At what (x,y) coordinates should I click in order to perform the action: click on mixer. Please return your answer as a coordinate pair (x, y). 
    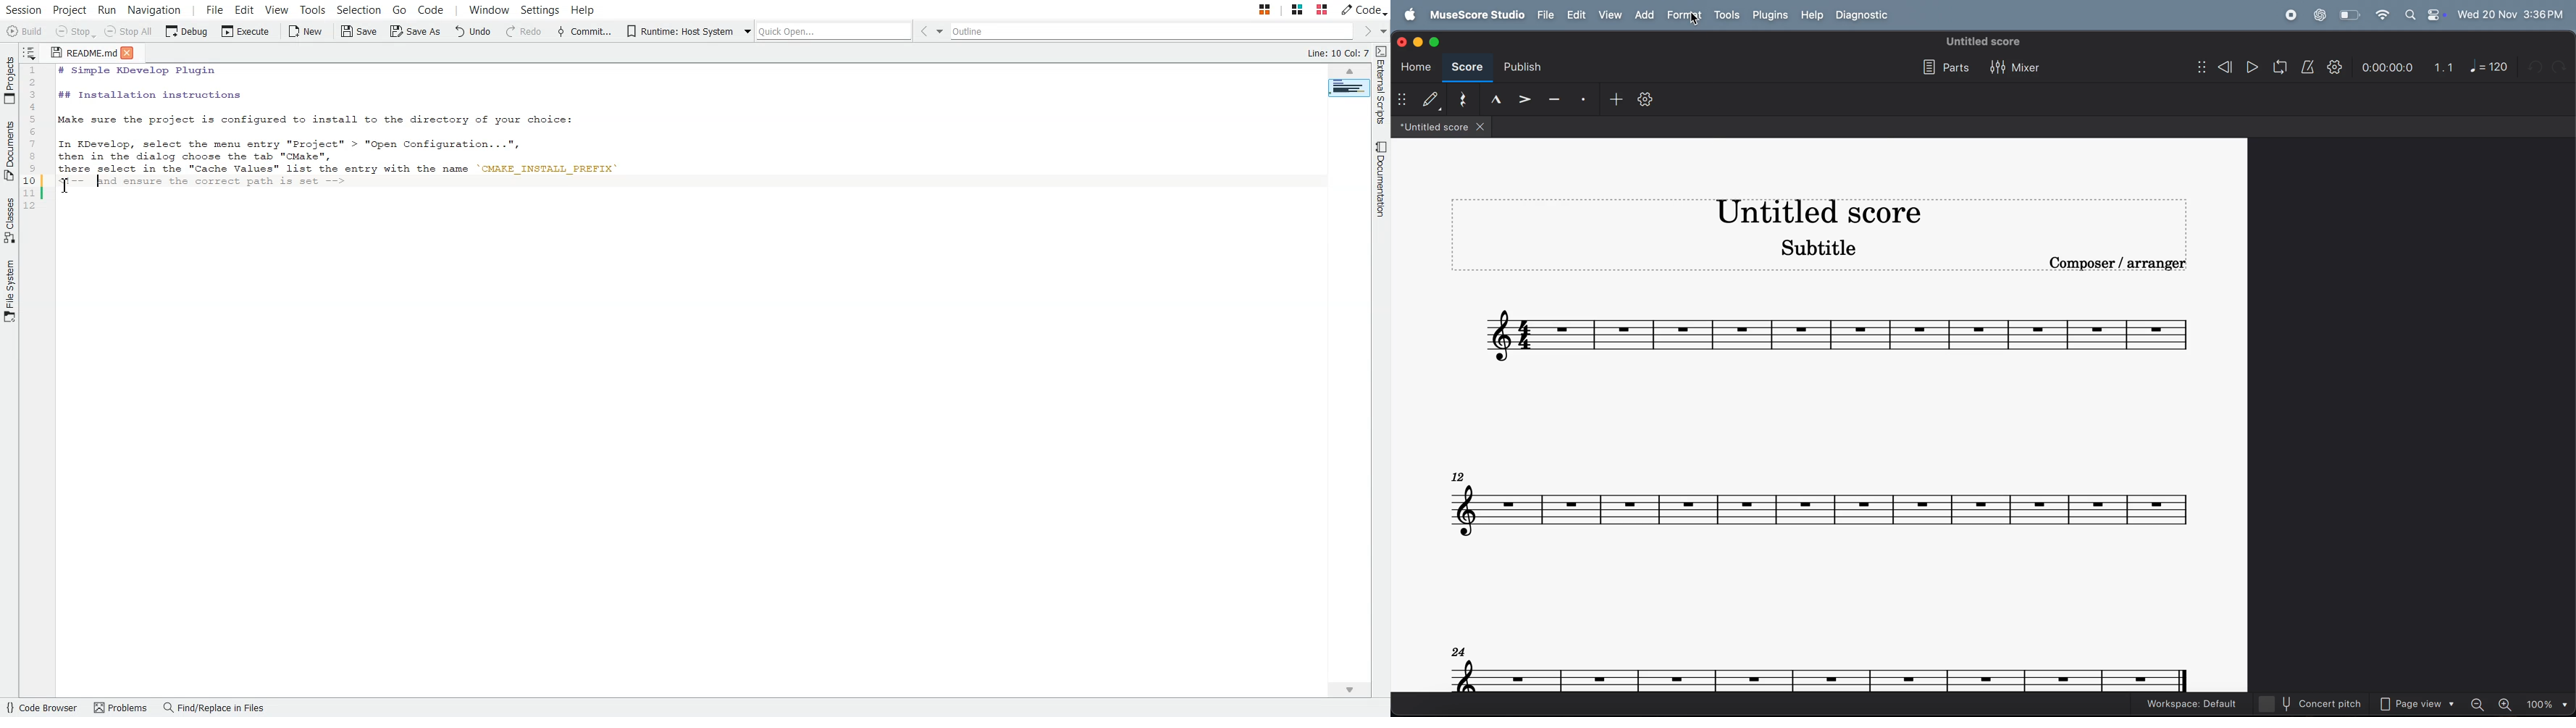
    Looking at the image, I should click on (2017, 69).